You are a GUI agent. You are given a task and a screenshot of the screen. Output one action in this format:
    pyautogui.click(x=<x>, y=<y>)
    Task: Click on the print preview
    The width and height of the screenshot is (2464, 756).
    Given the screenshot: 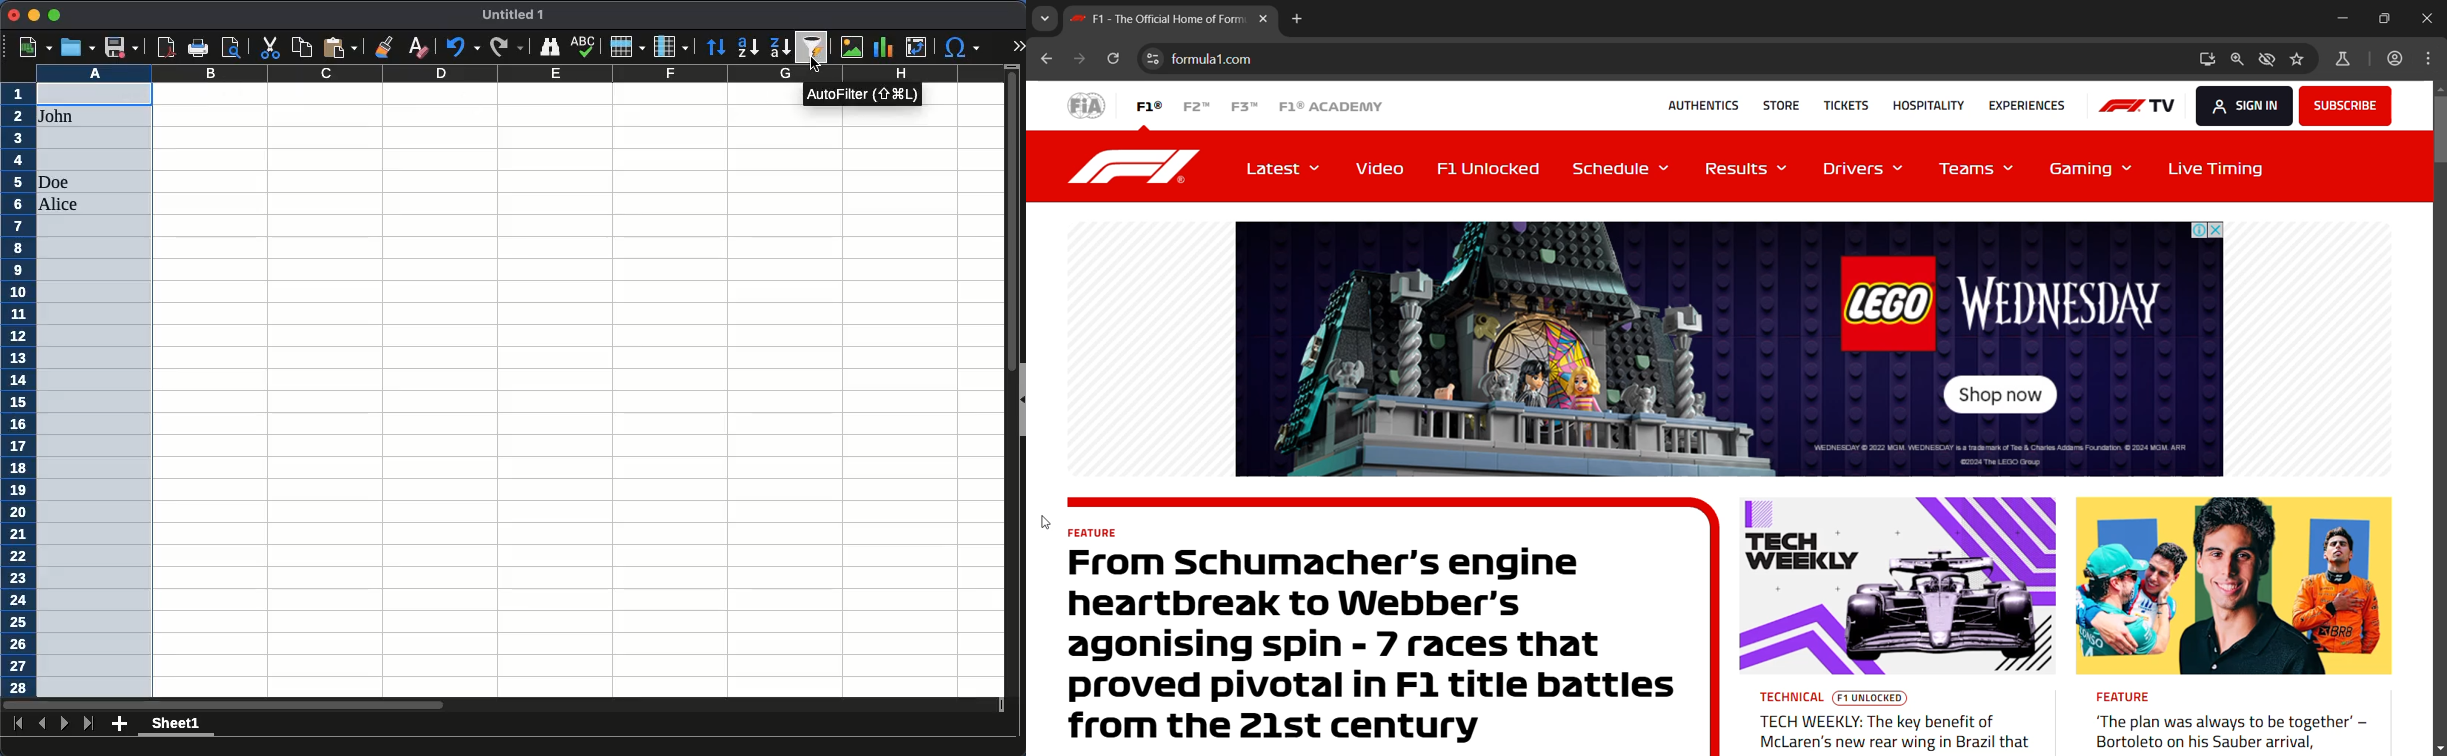 What is the action you would take?
    pyautogui.click(x=231, y=47)
    